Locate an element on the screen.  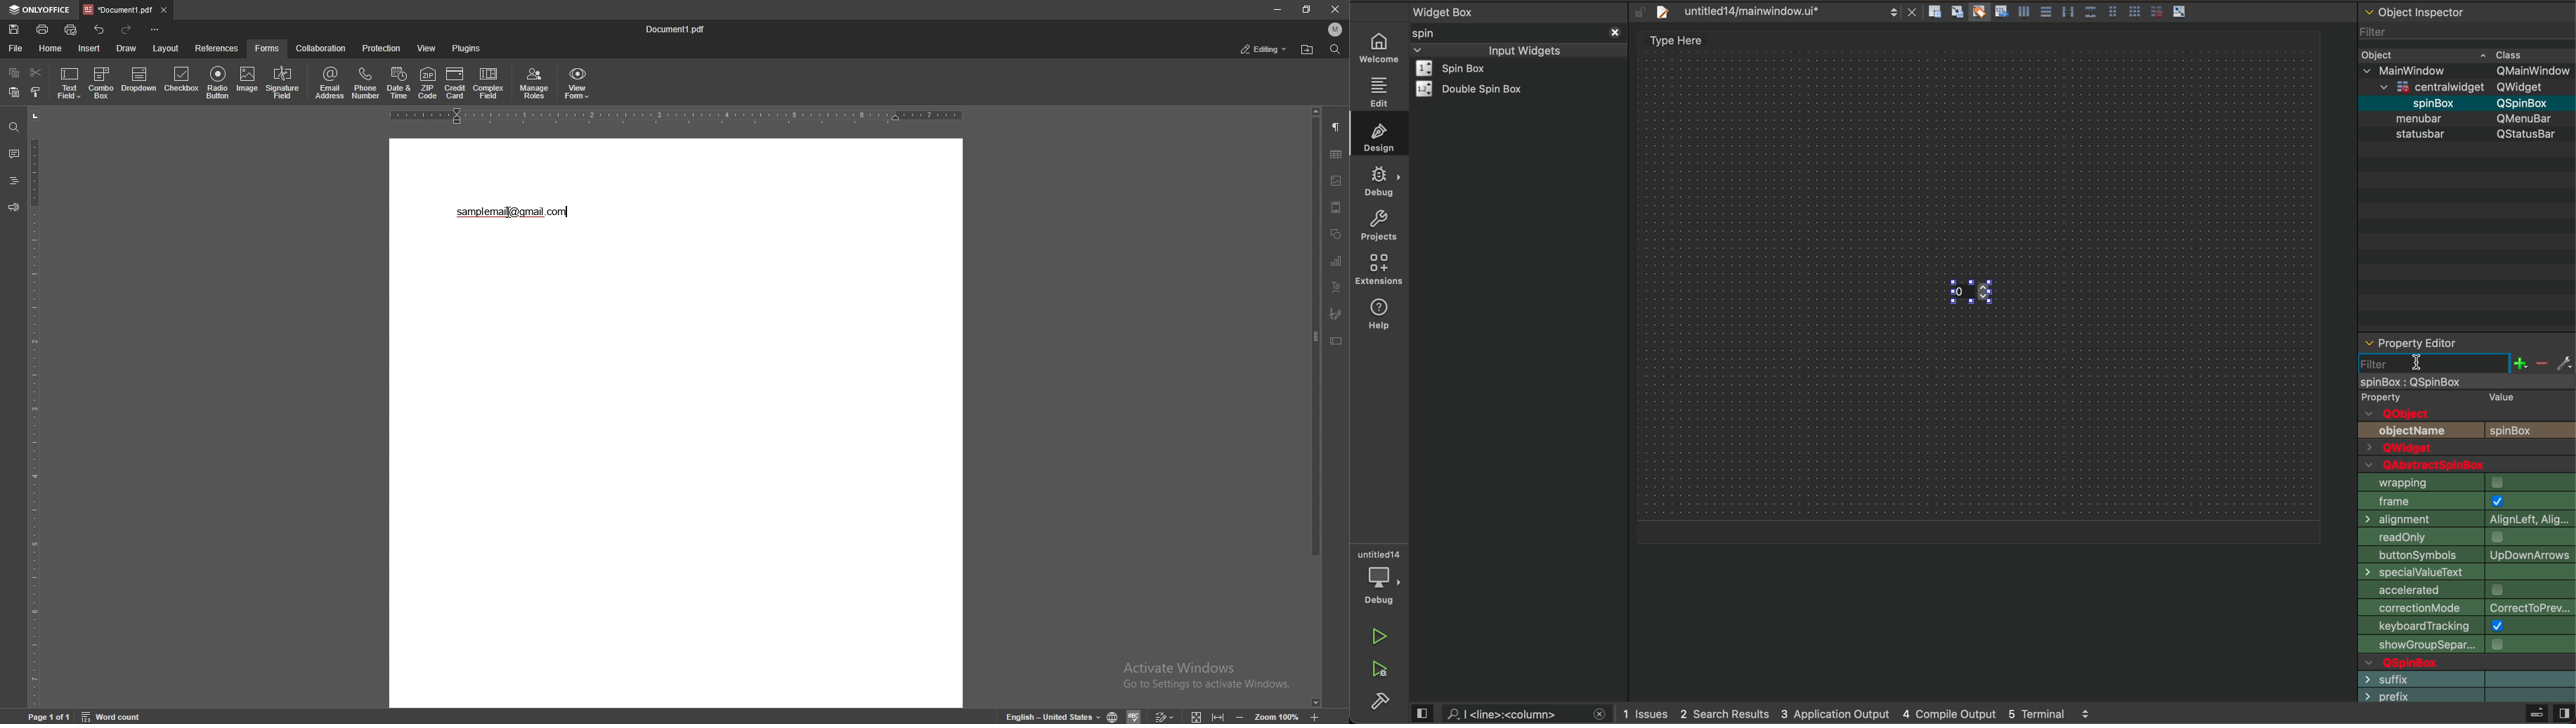
scroll bar is located at coordinates (1316, 408).